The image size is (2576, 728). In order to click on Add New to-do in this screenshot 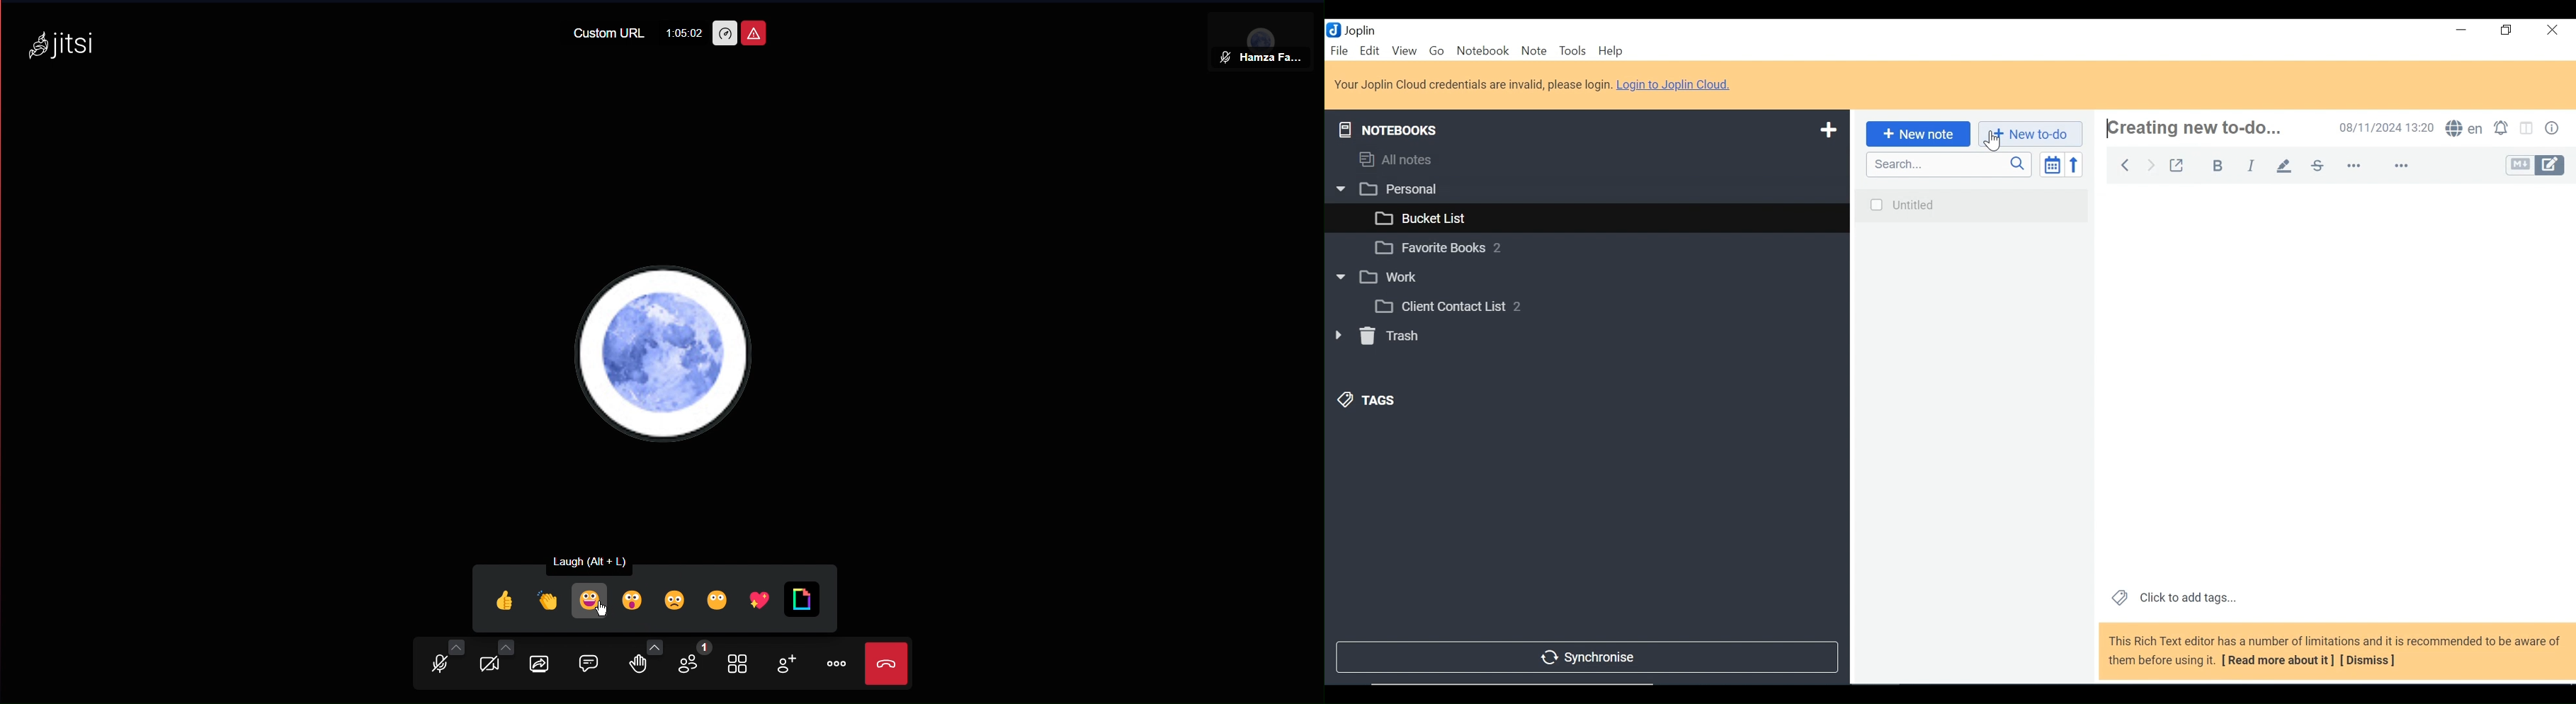, I will do `click(2030, 134)`.